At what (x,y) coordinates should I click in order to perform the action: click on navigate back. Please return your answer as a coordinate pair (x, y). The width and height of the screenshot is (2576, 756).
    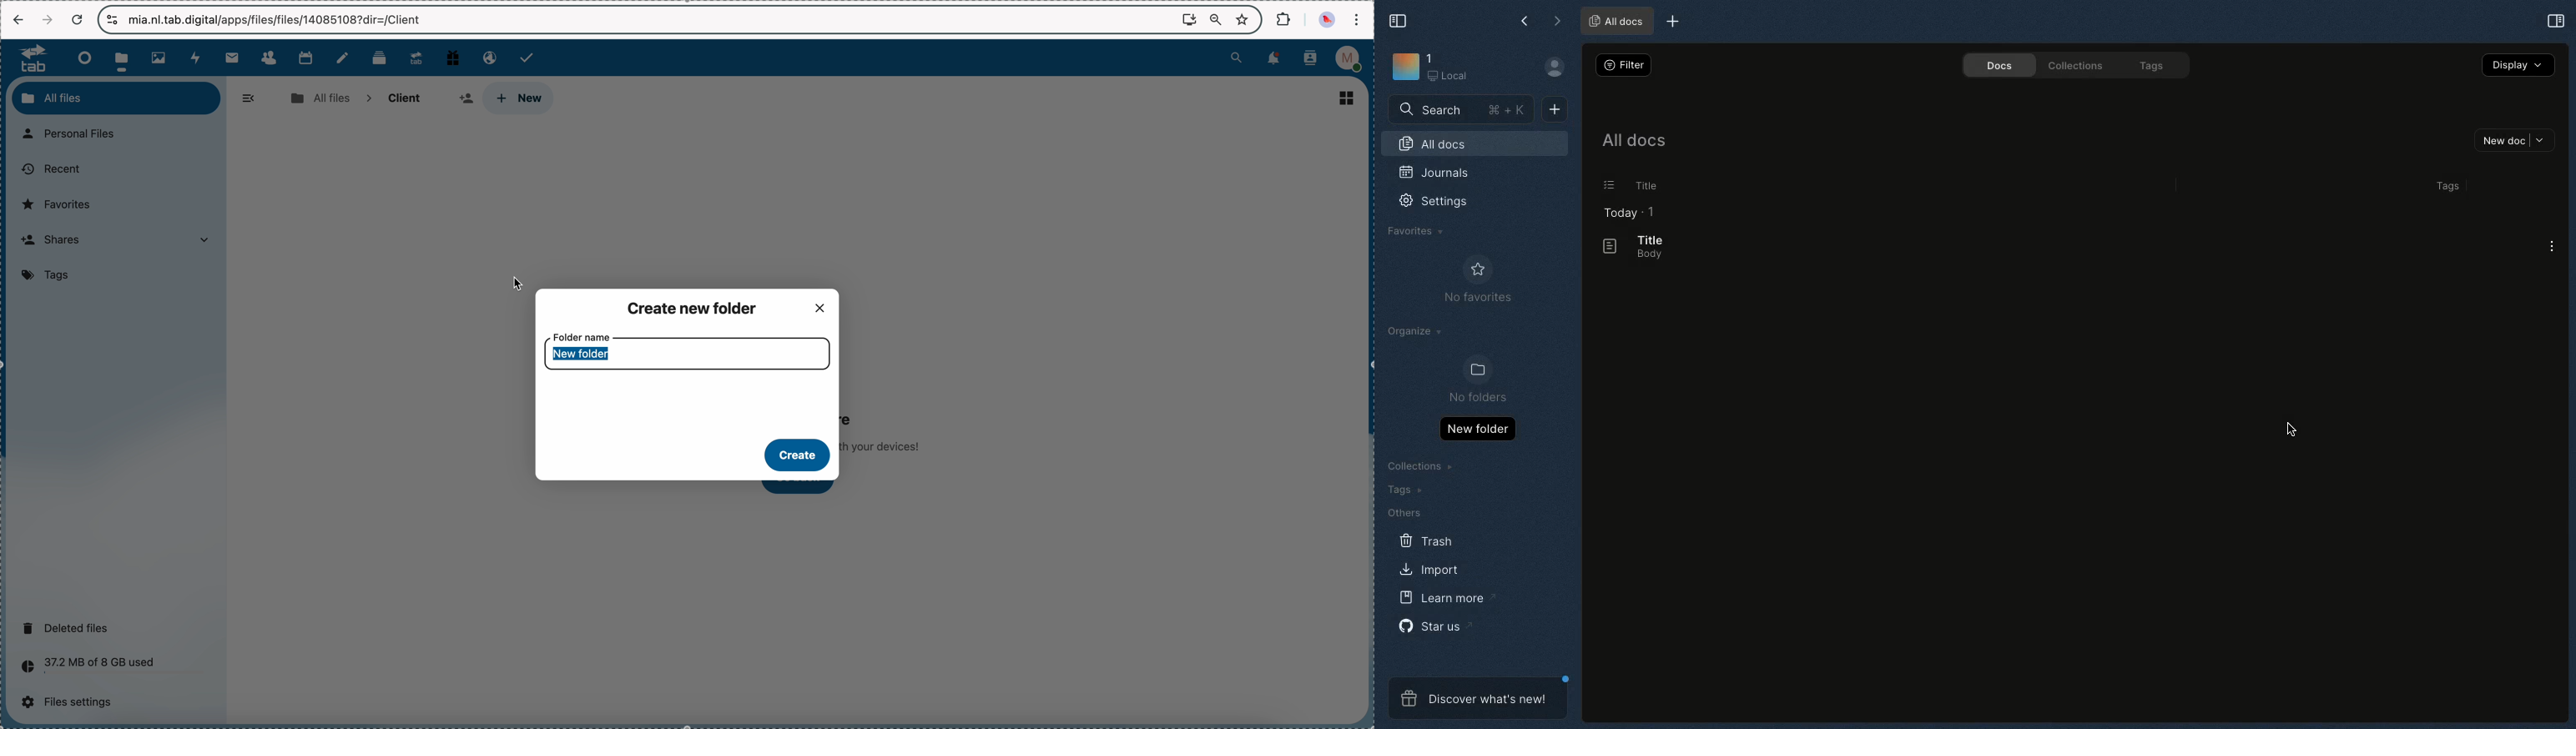
    Looking at the image, I should click on (19, 21).